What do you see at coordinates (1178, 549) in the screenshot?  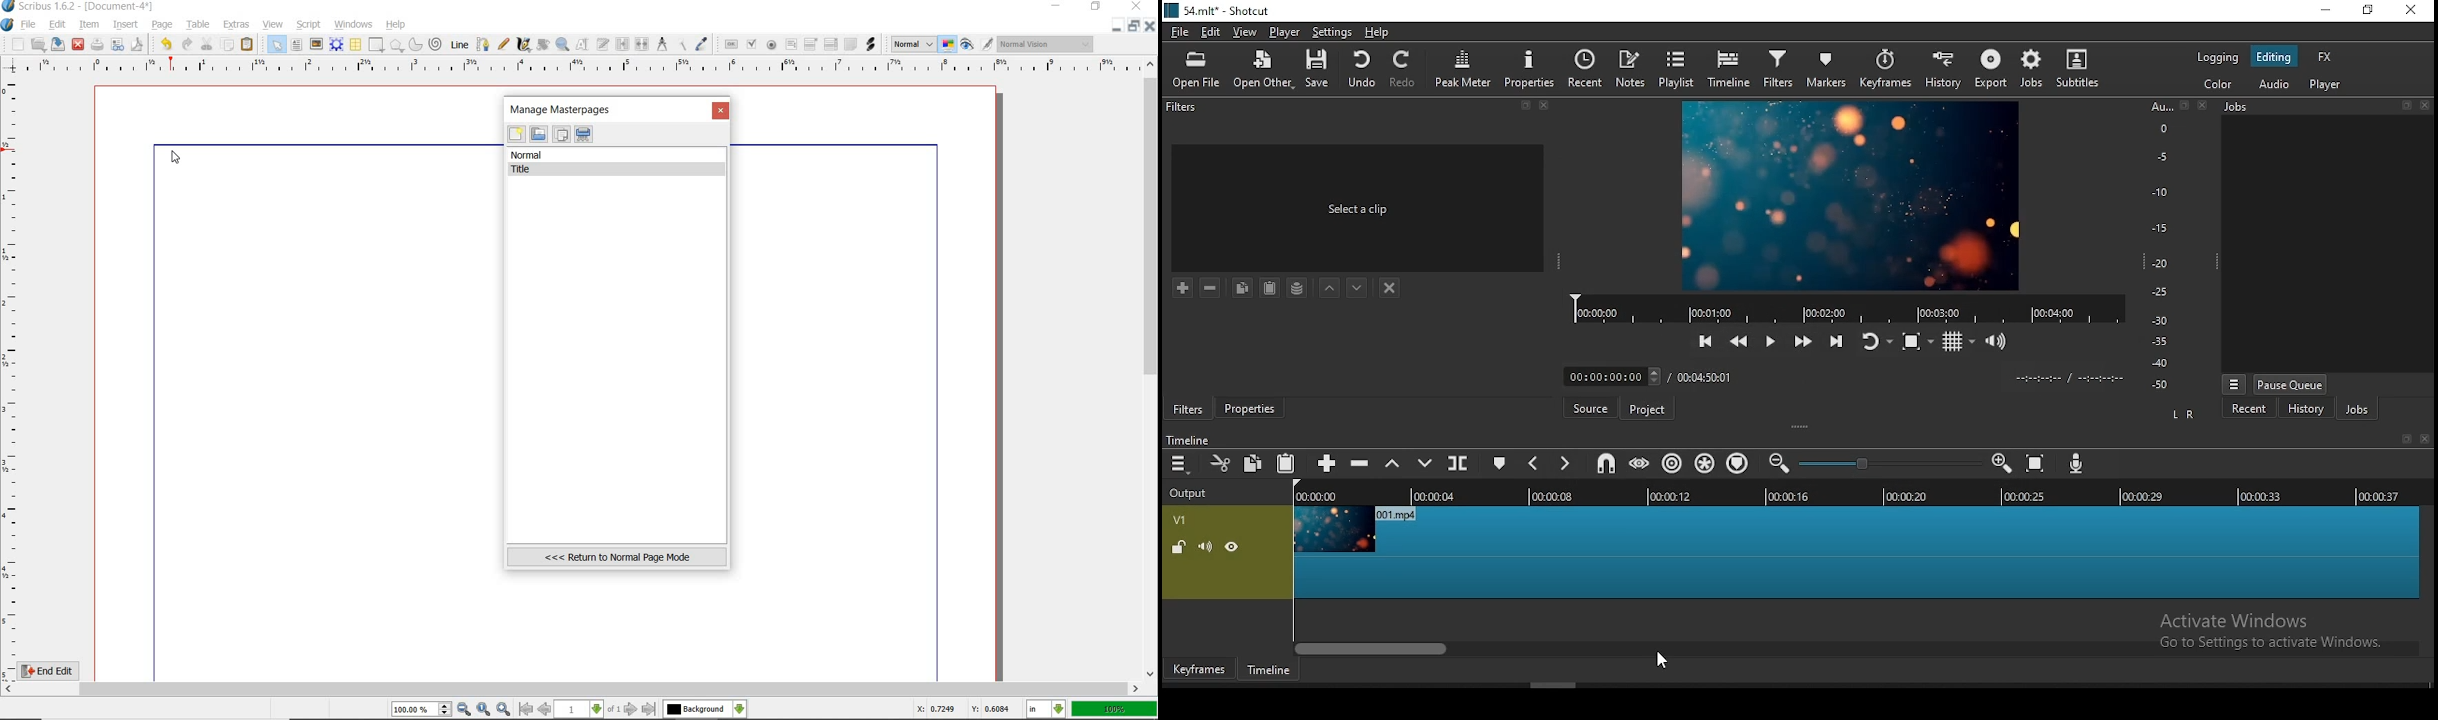 I see `unlock` at bounding box center [1178, 549].